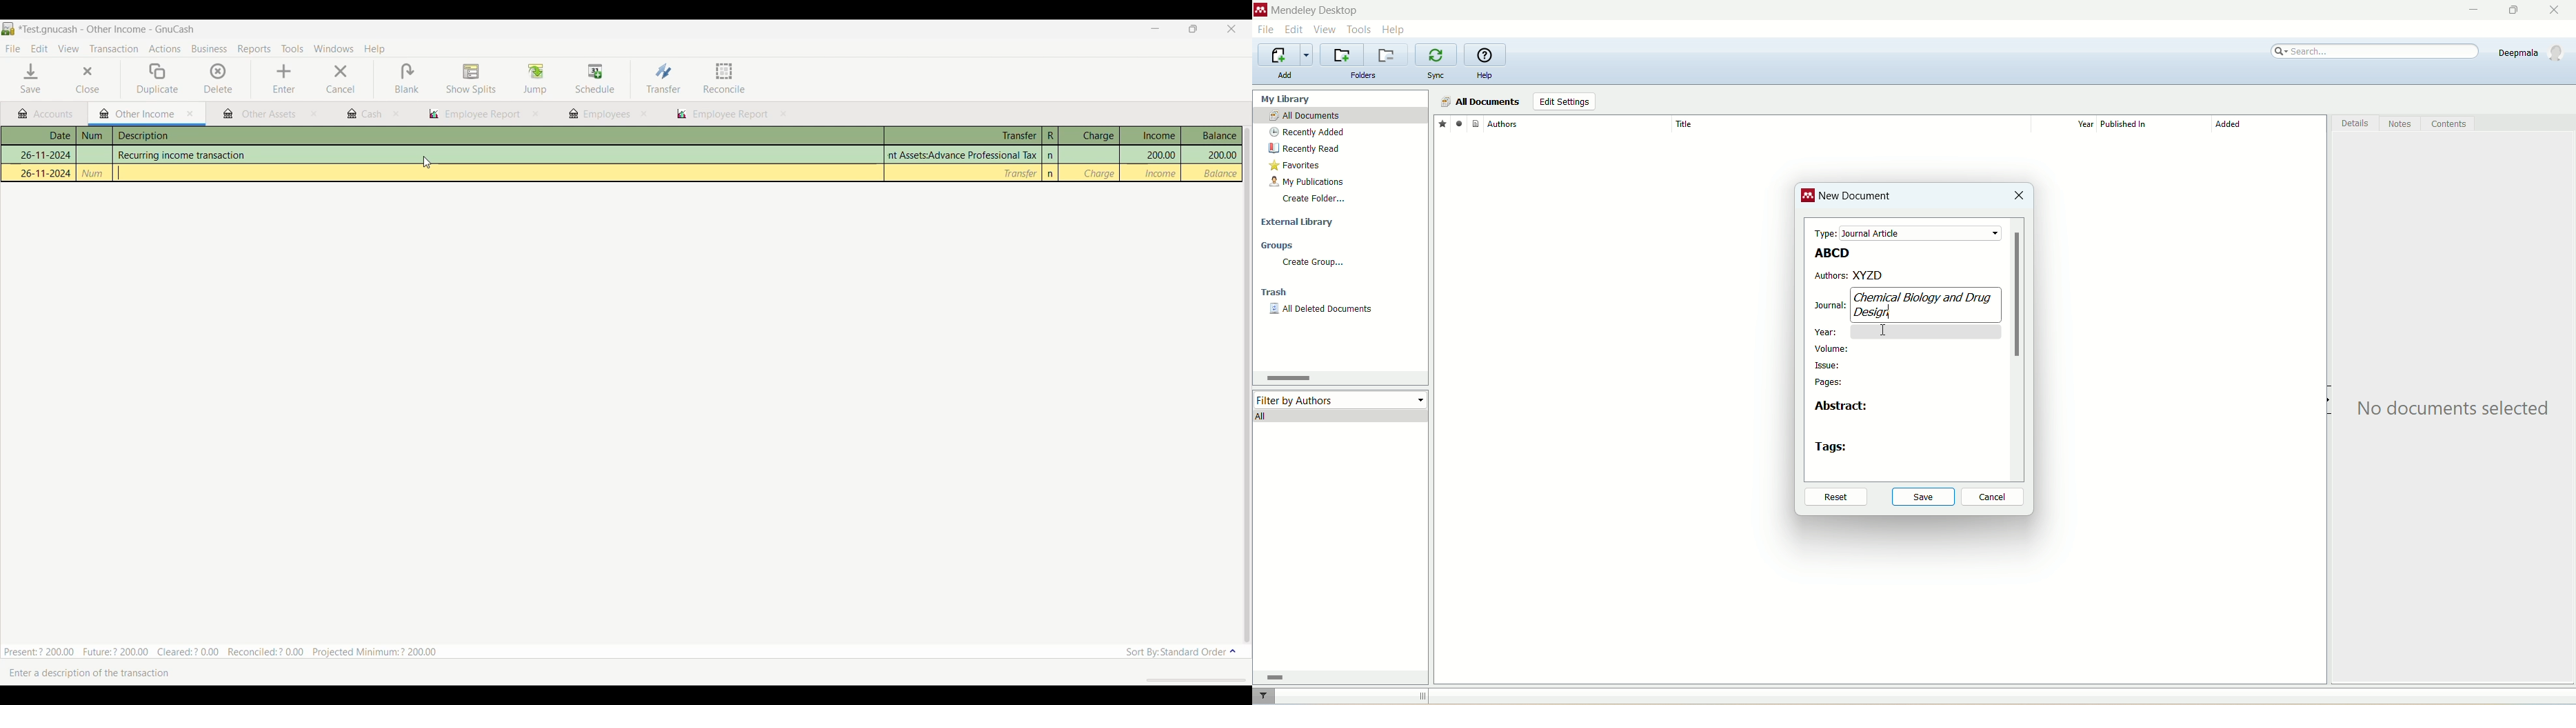 The width and height of the screenshot is (2576, 728). What do you see at coordinates (1312, 262) in the screenshot?
I see `create group` at bounding box center [1312, 262].